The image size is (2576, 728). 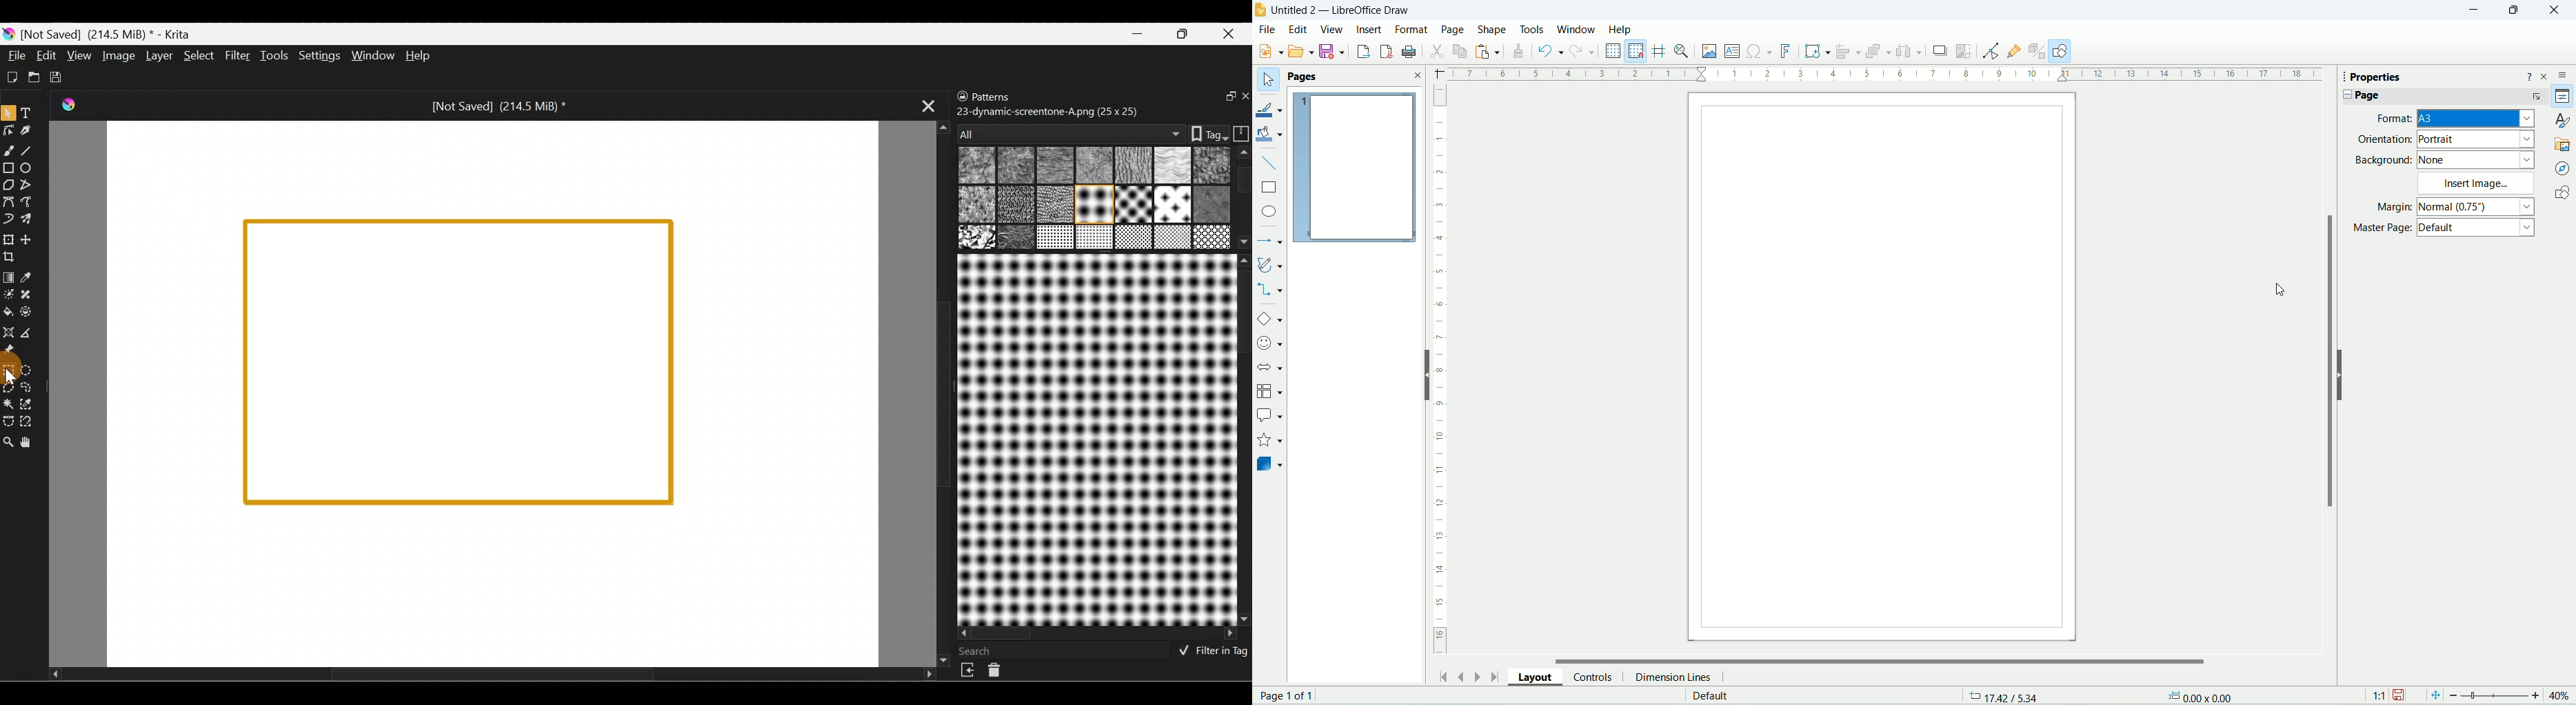 I want to click on 09b drawed_crossedlines.png, so click(x=1054, y=204).